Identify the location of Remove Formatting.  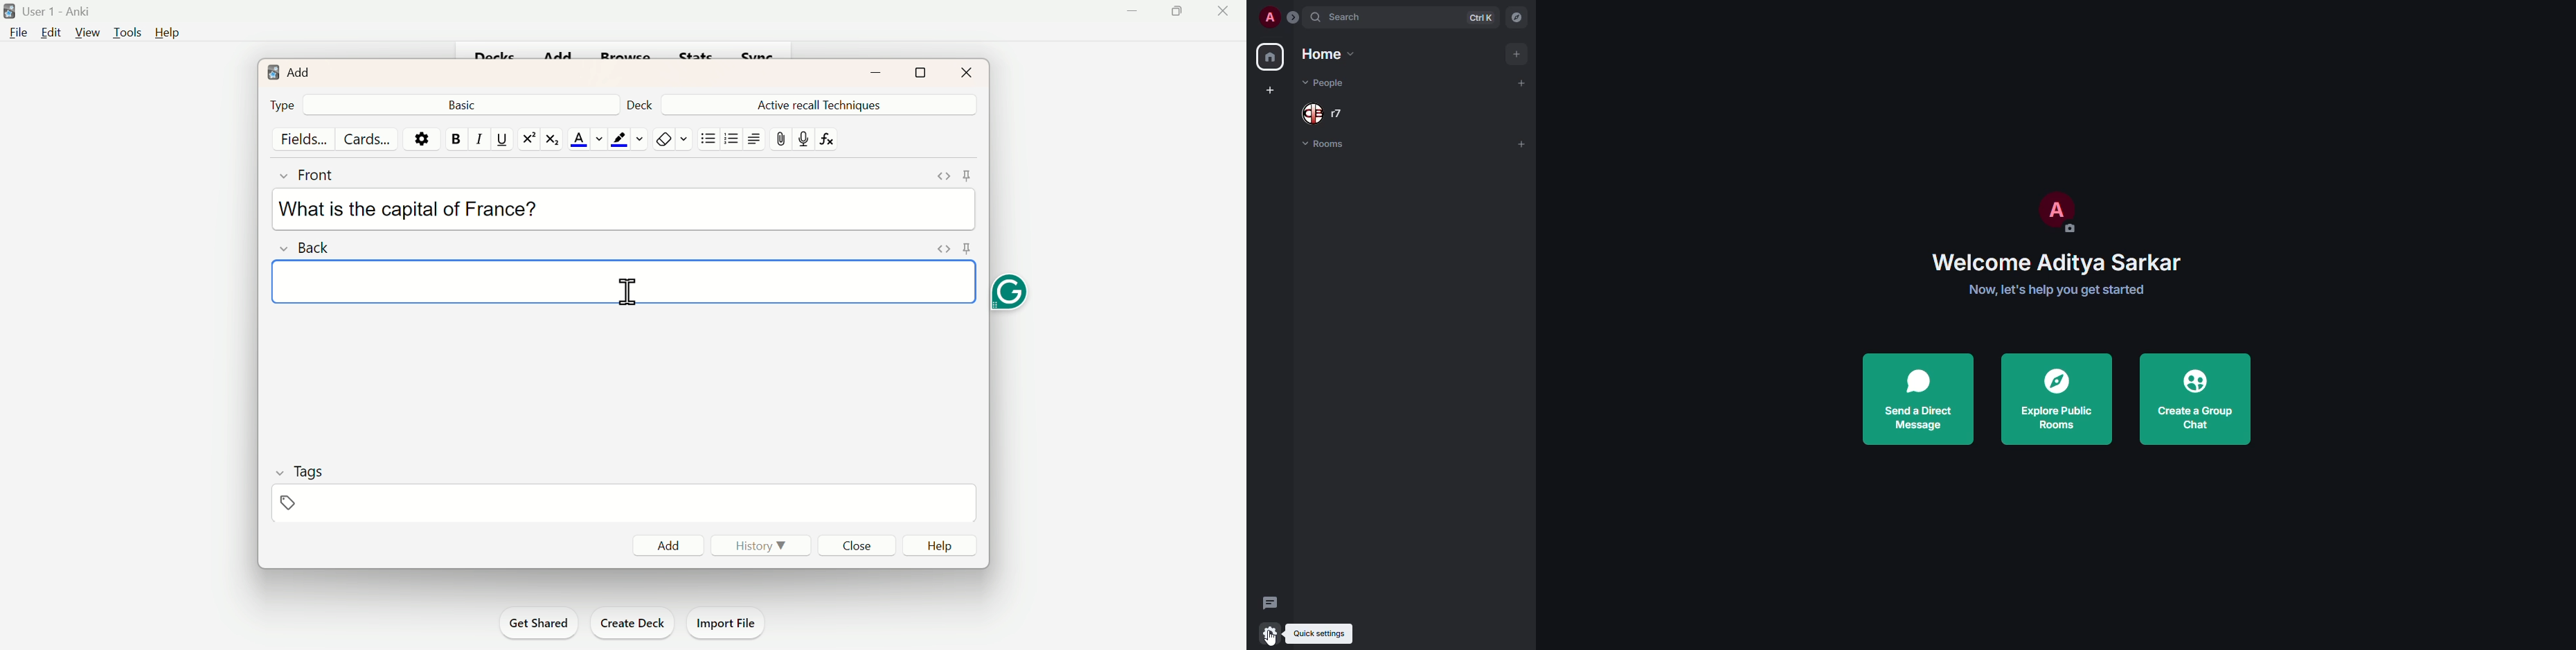
(670, 138).